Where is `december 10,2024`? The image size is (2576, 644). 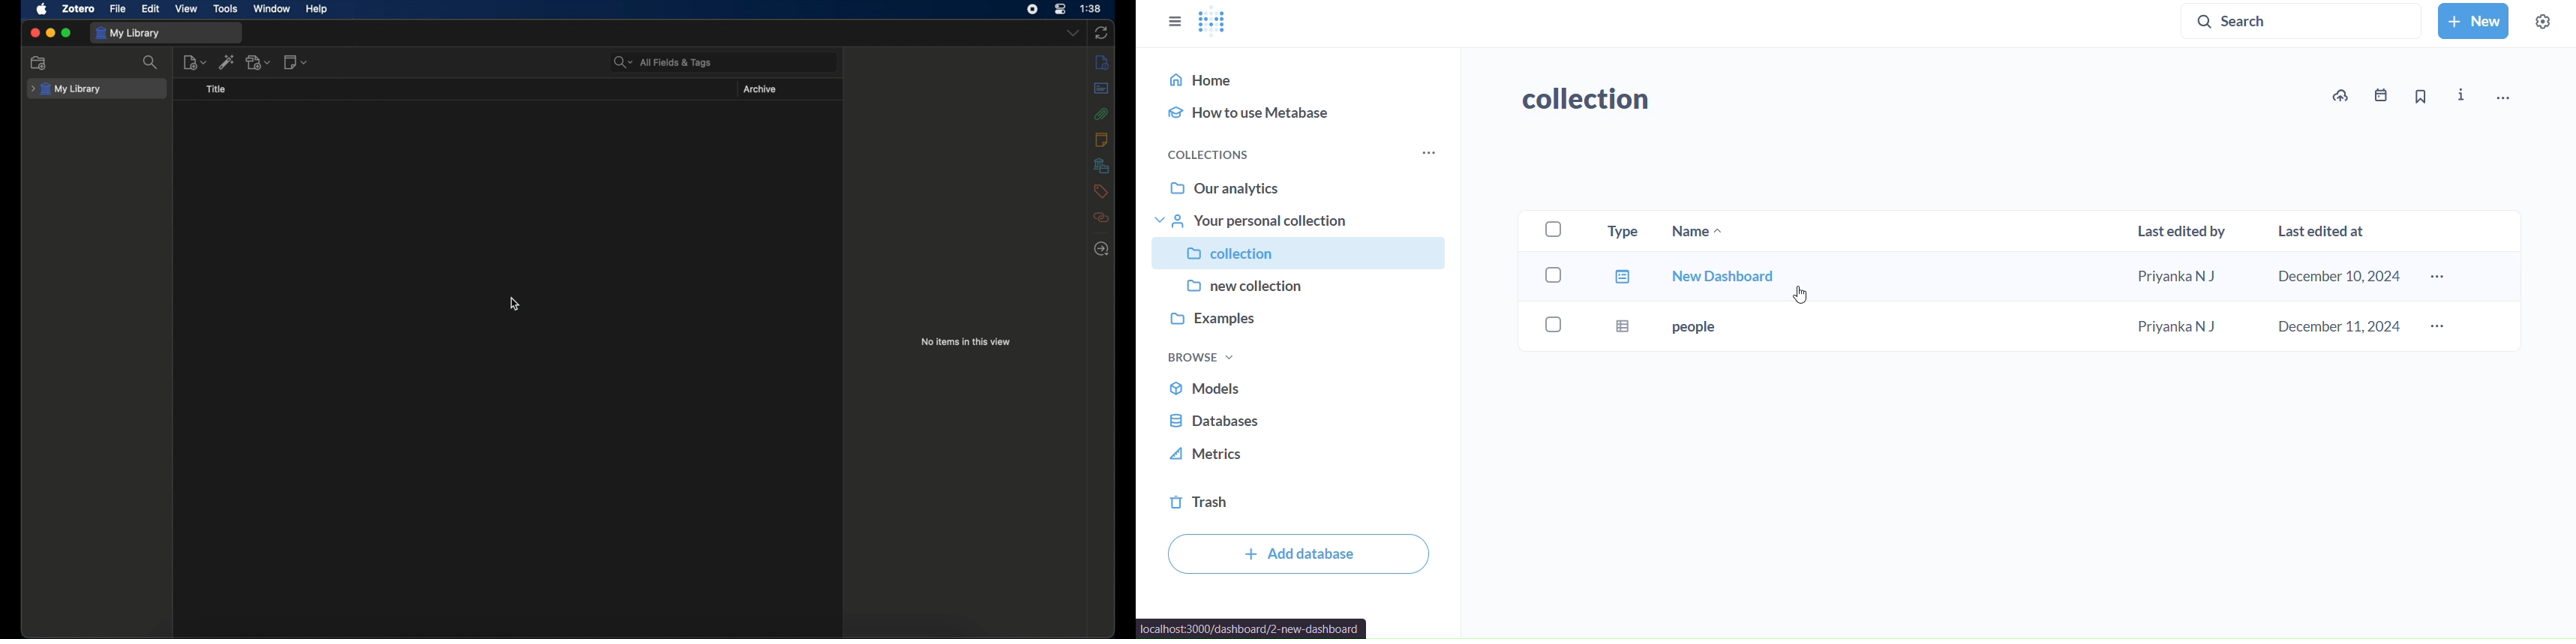 december 10,2024 is located at coordinates (2343, 277).